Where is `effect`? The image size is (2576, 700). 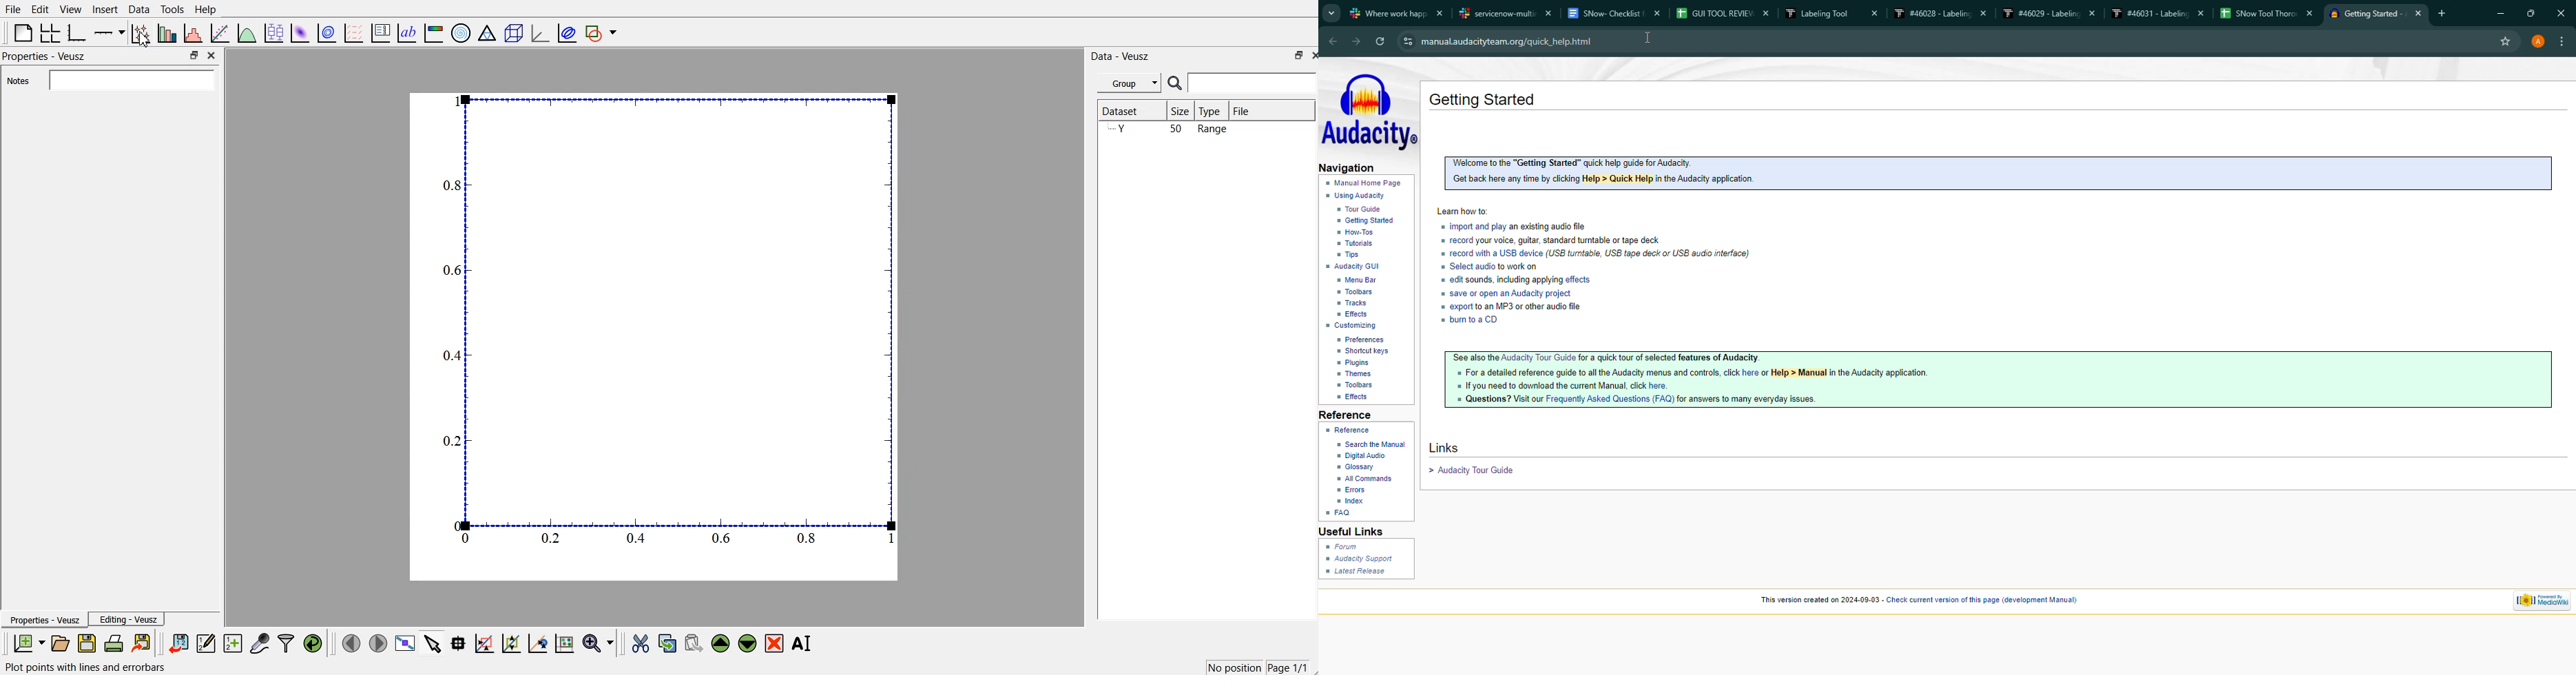 effect is located at coordinates (1352, 316).